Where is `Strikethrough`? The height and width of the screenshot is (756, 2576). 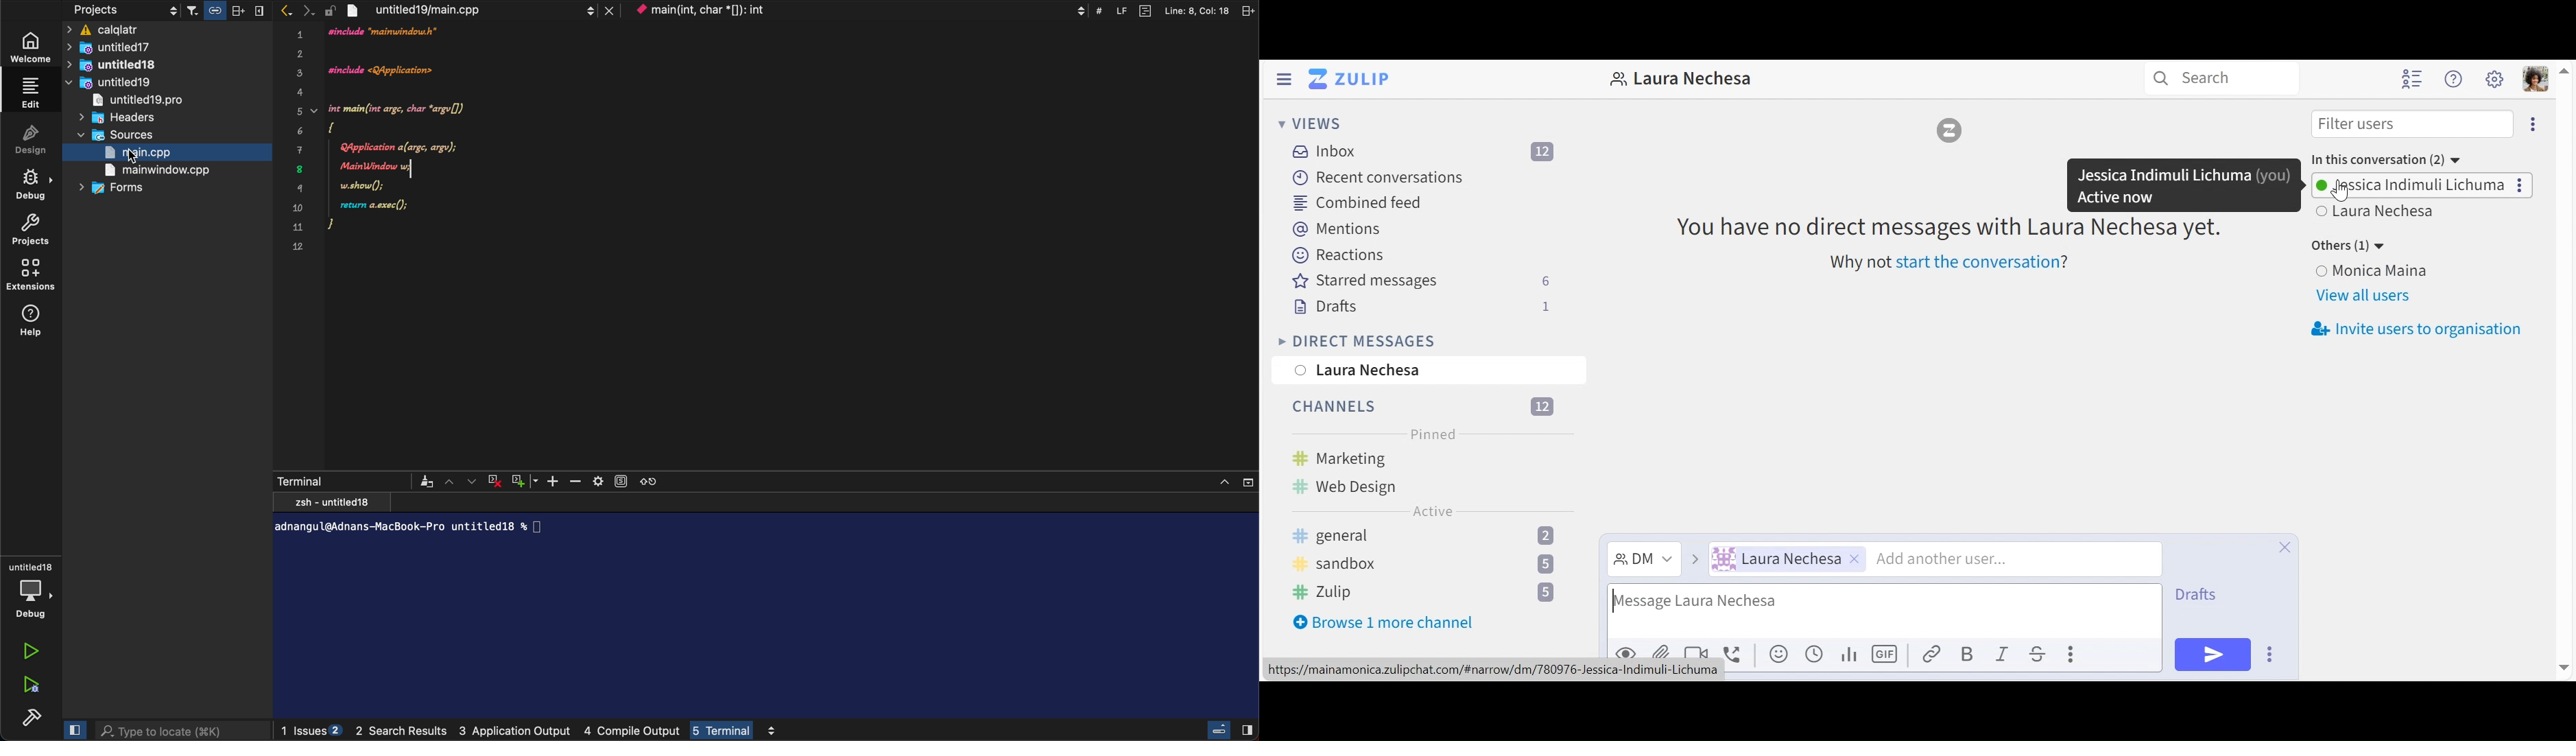
Strikethrough is located at coordinates (2042, 653).